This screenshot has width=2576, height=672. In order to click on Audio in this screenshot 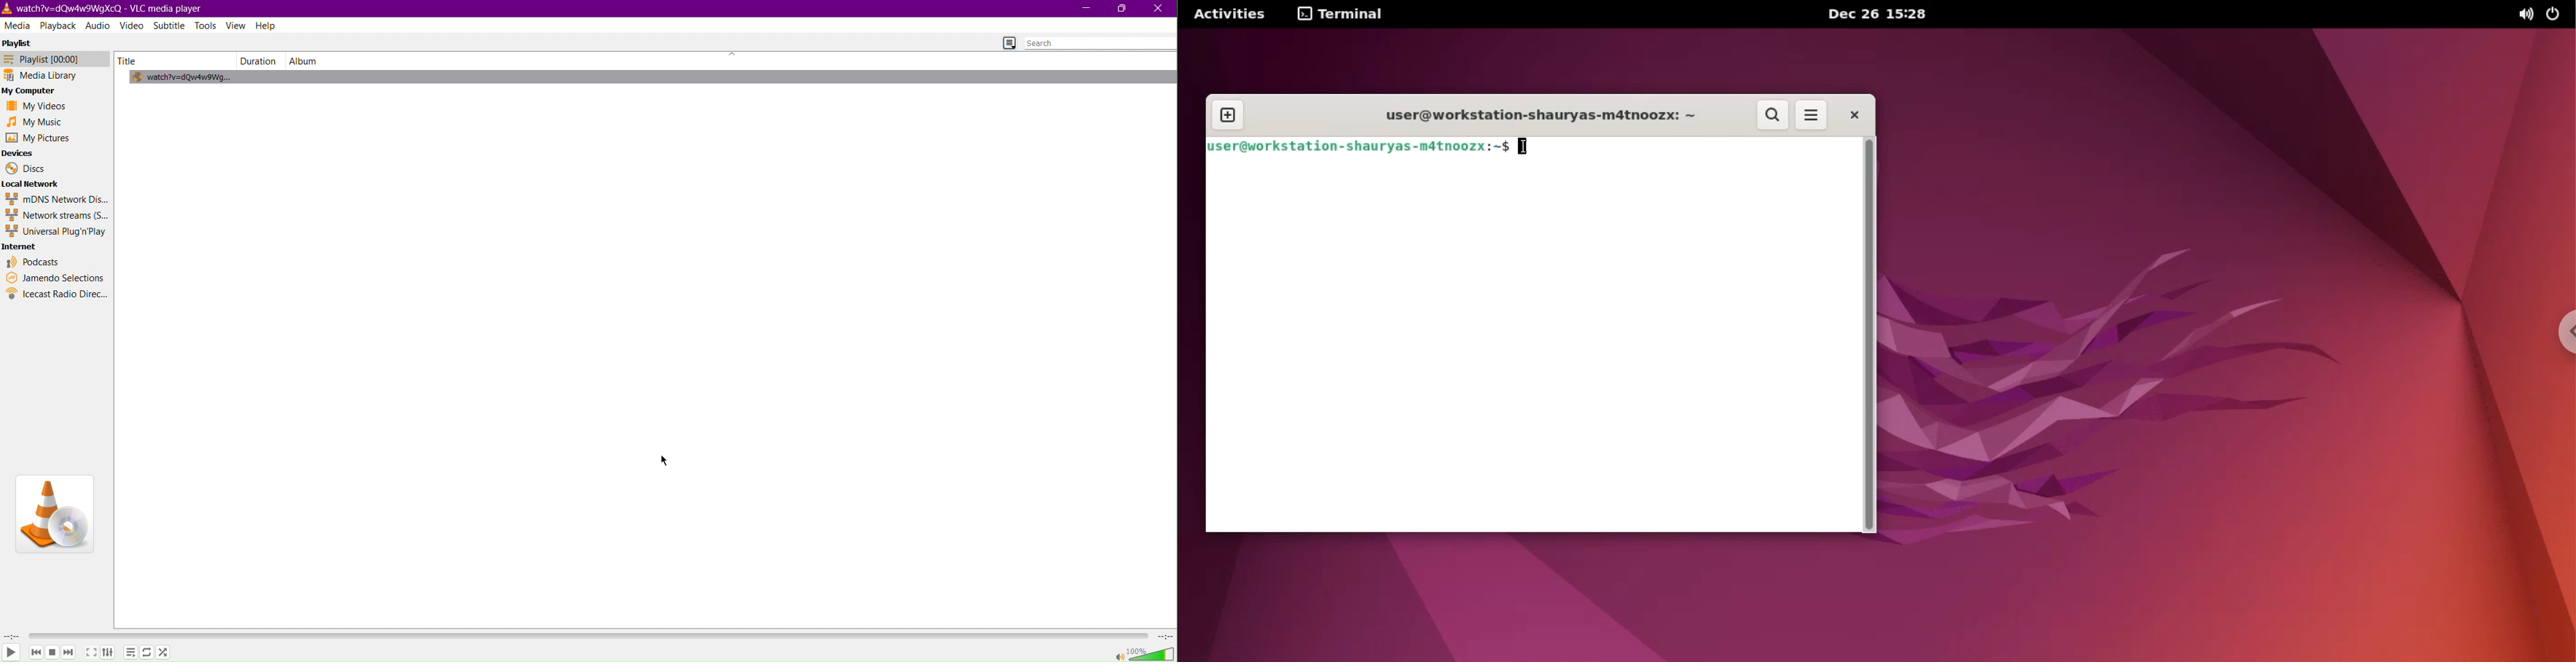, I will do `click(98, 24)`.